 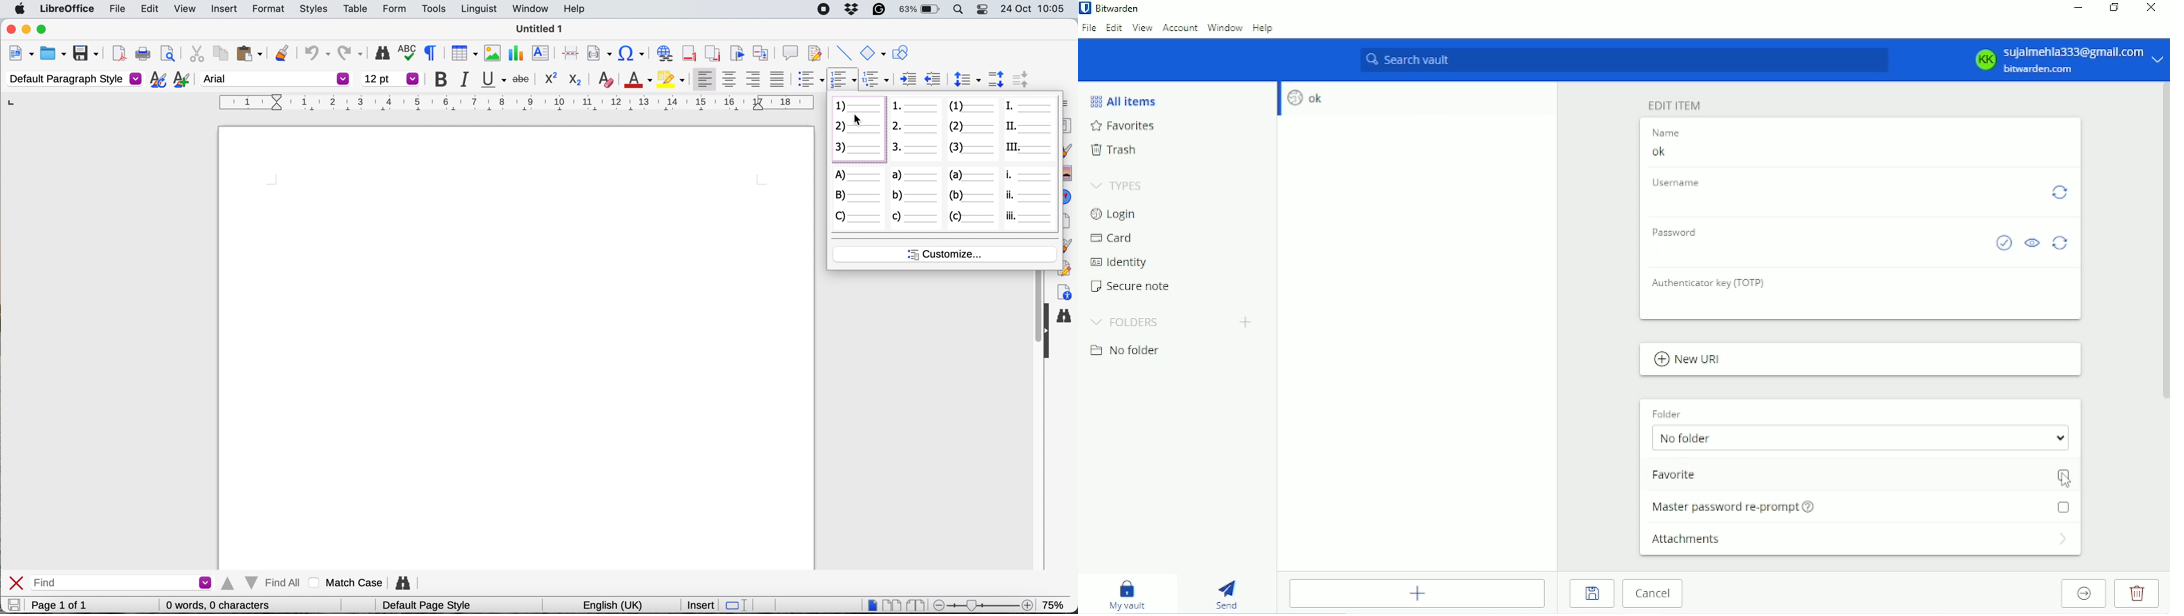 I want to click on Authenticator key (TOTP), so click(x=1713, y=284).